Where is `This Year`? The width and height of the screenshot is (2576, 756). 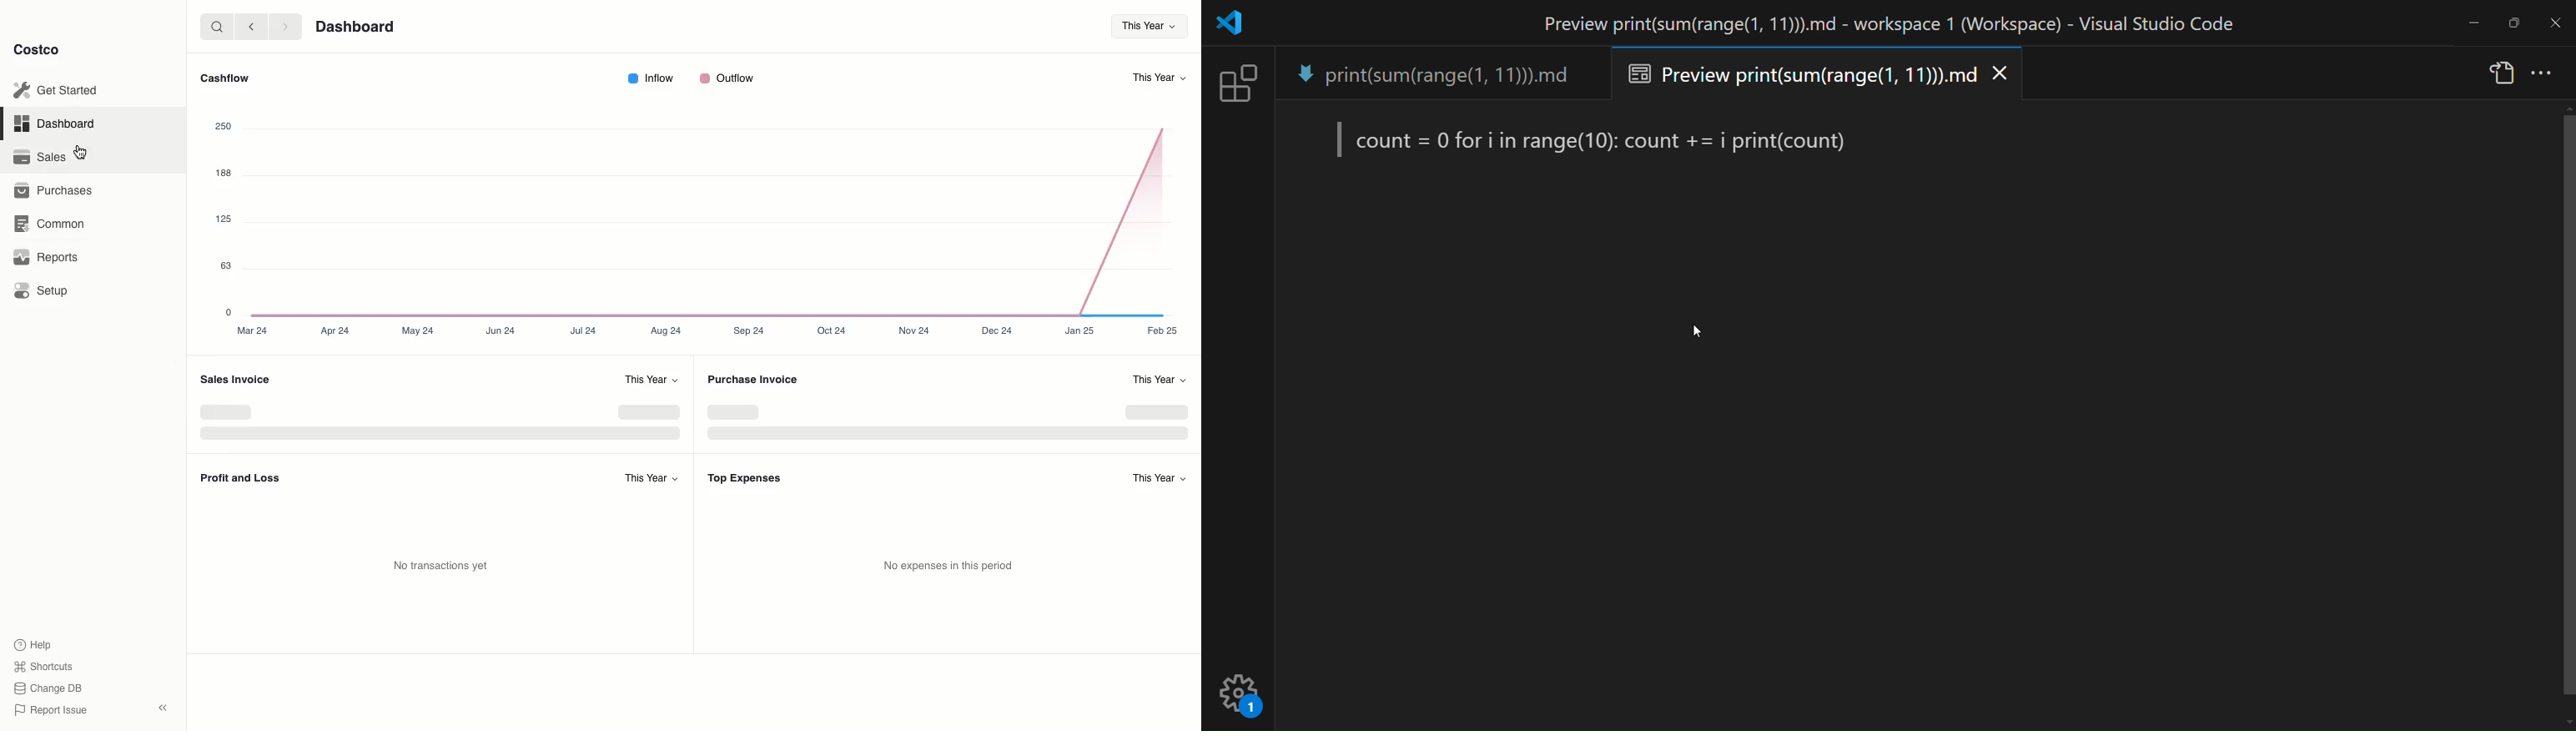 This Year is located at coordinates (1160, 476).